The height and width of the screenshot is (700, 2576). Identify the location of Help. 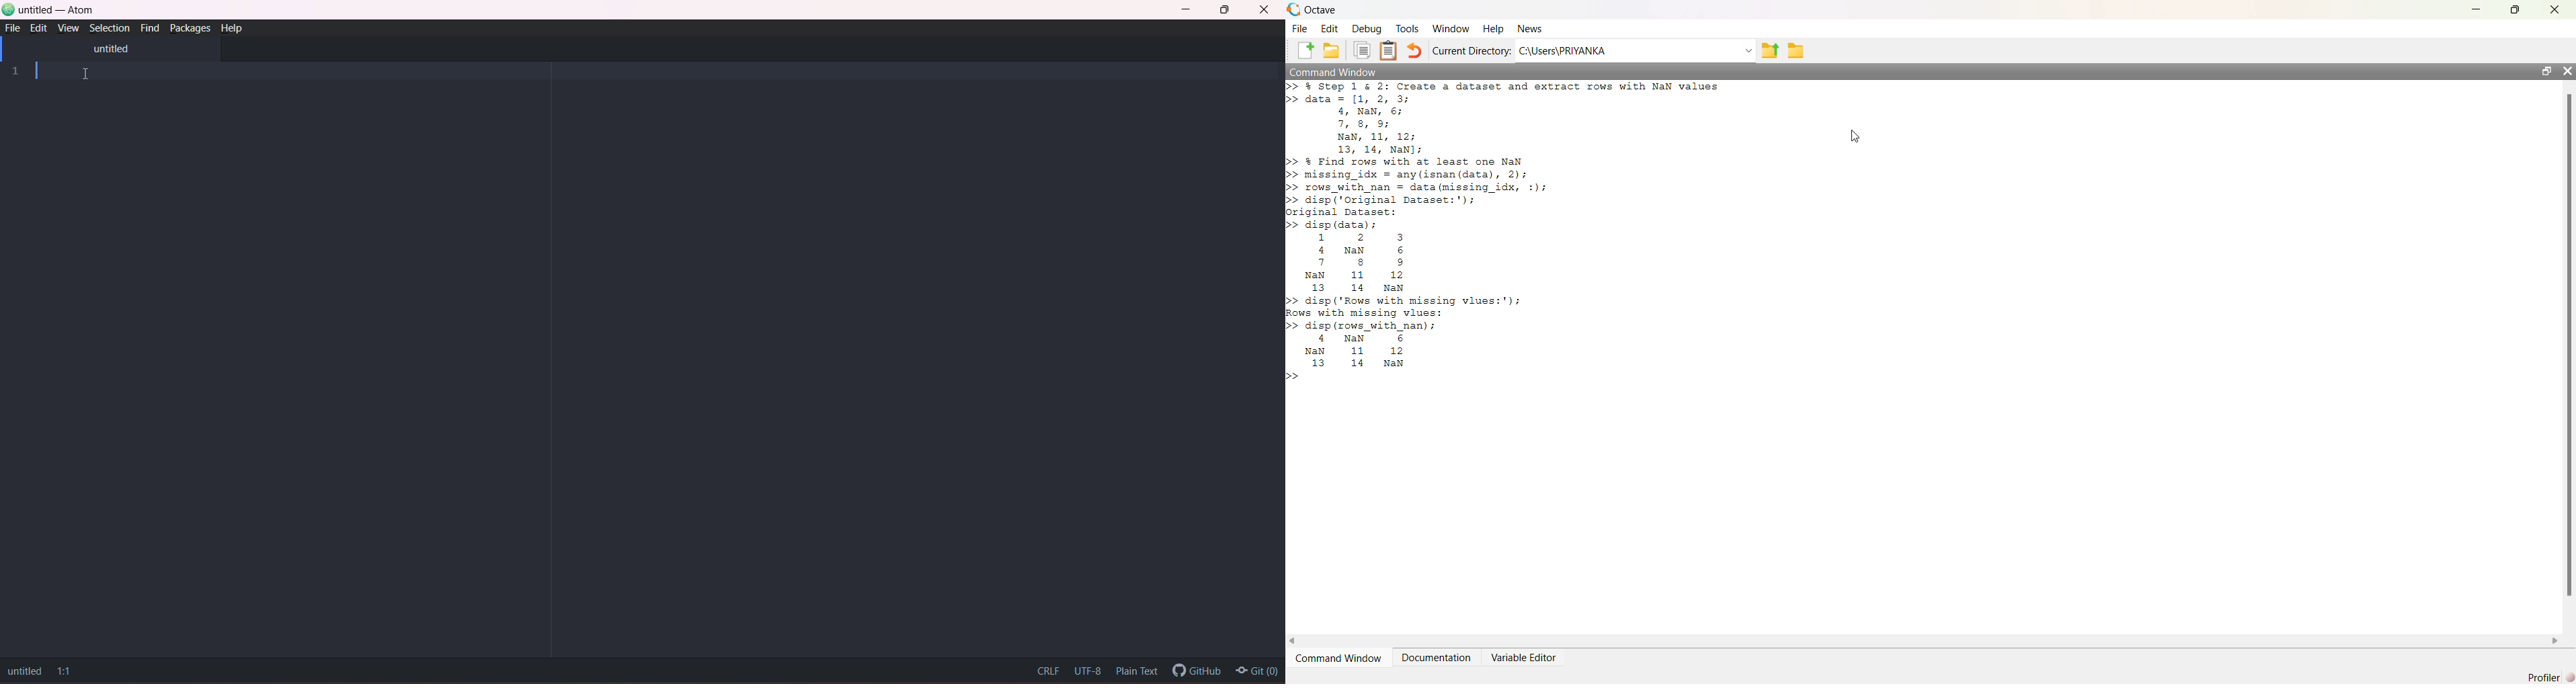
(1493, 30).